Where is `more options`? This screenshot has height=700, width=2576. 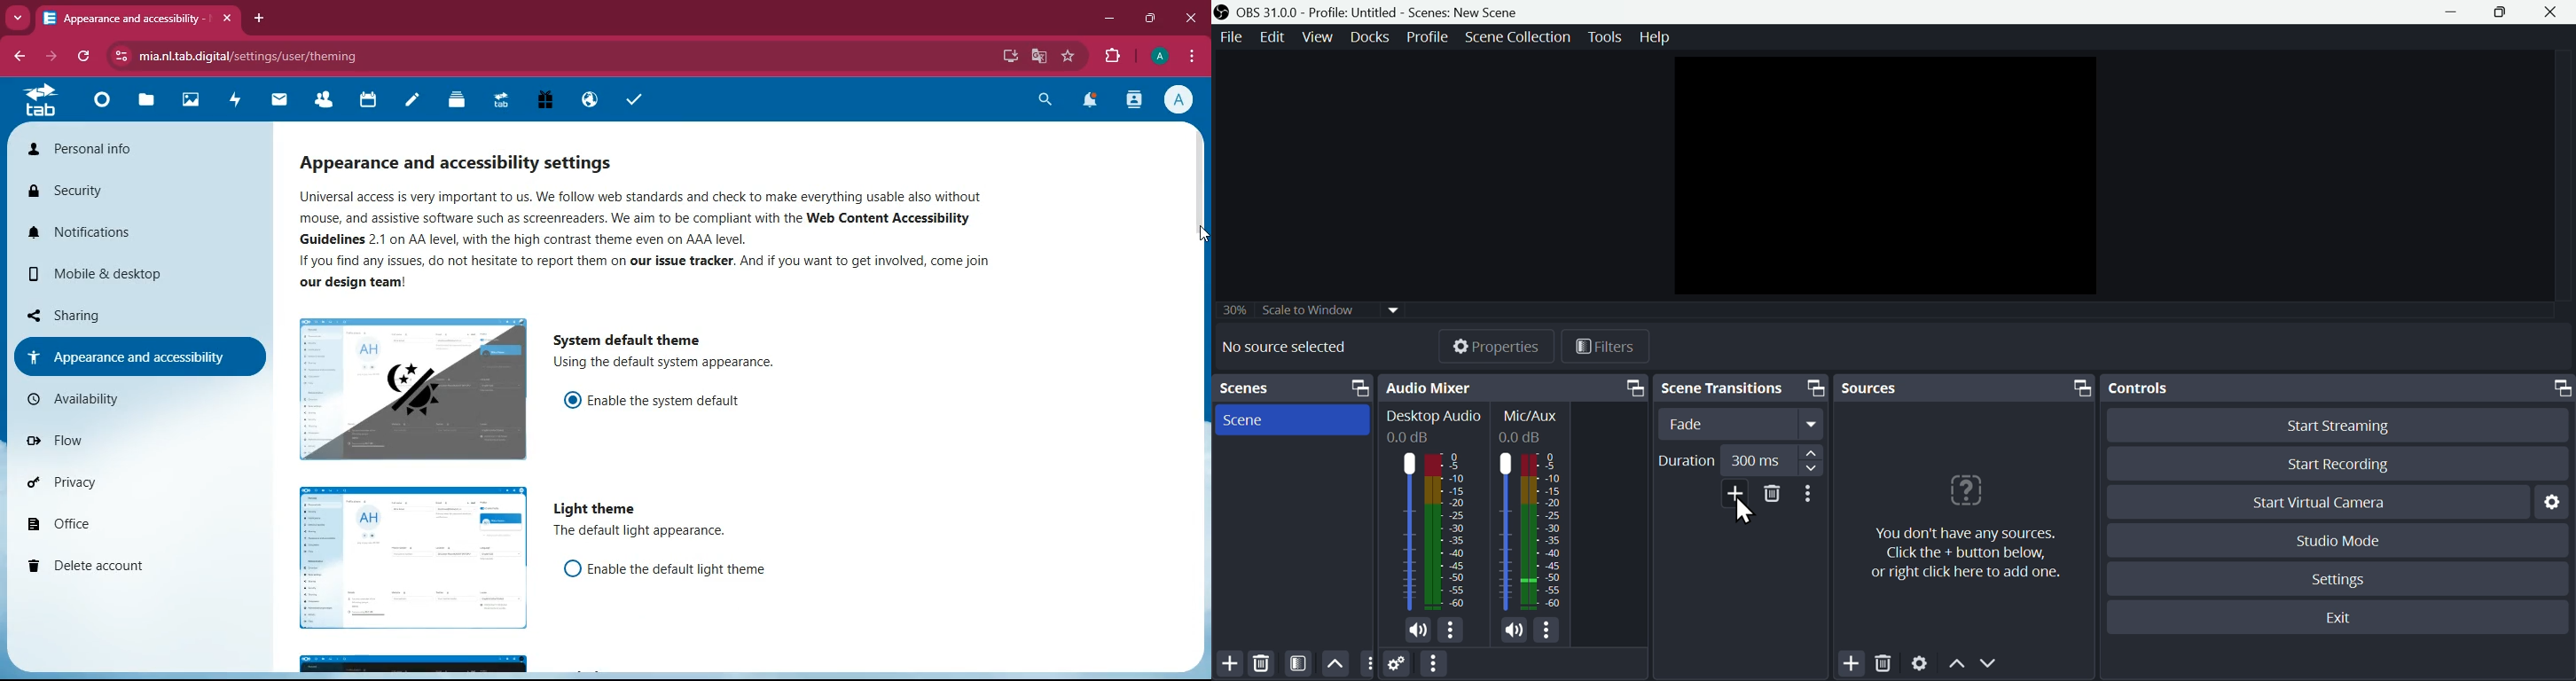 more options is located at coordinates (1550, 633).